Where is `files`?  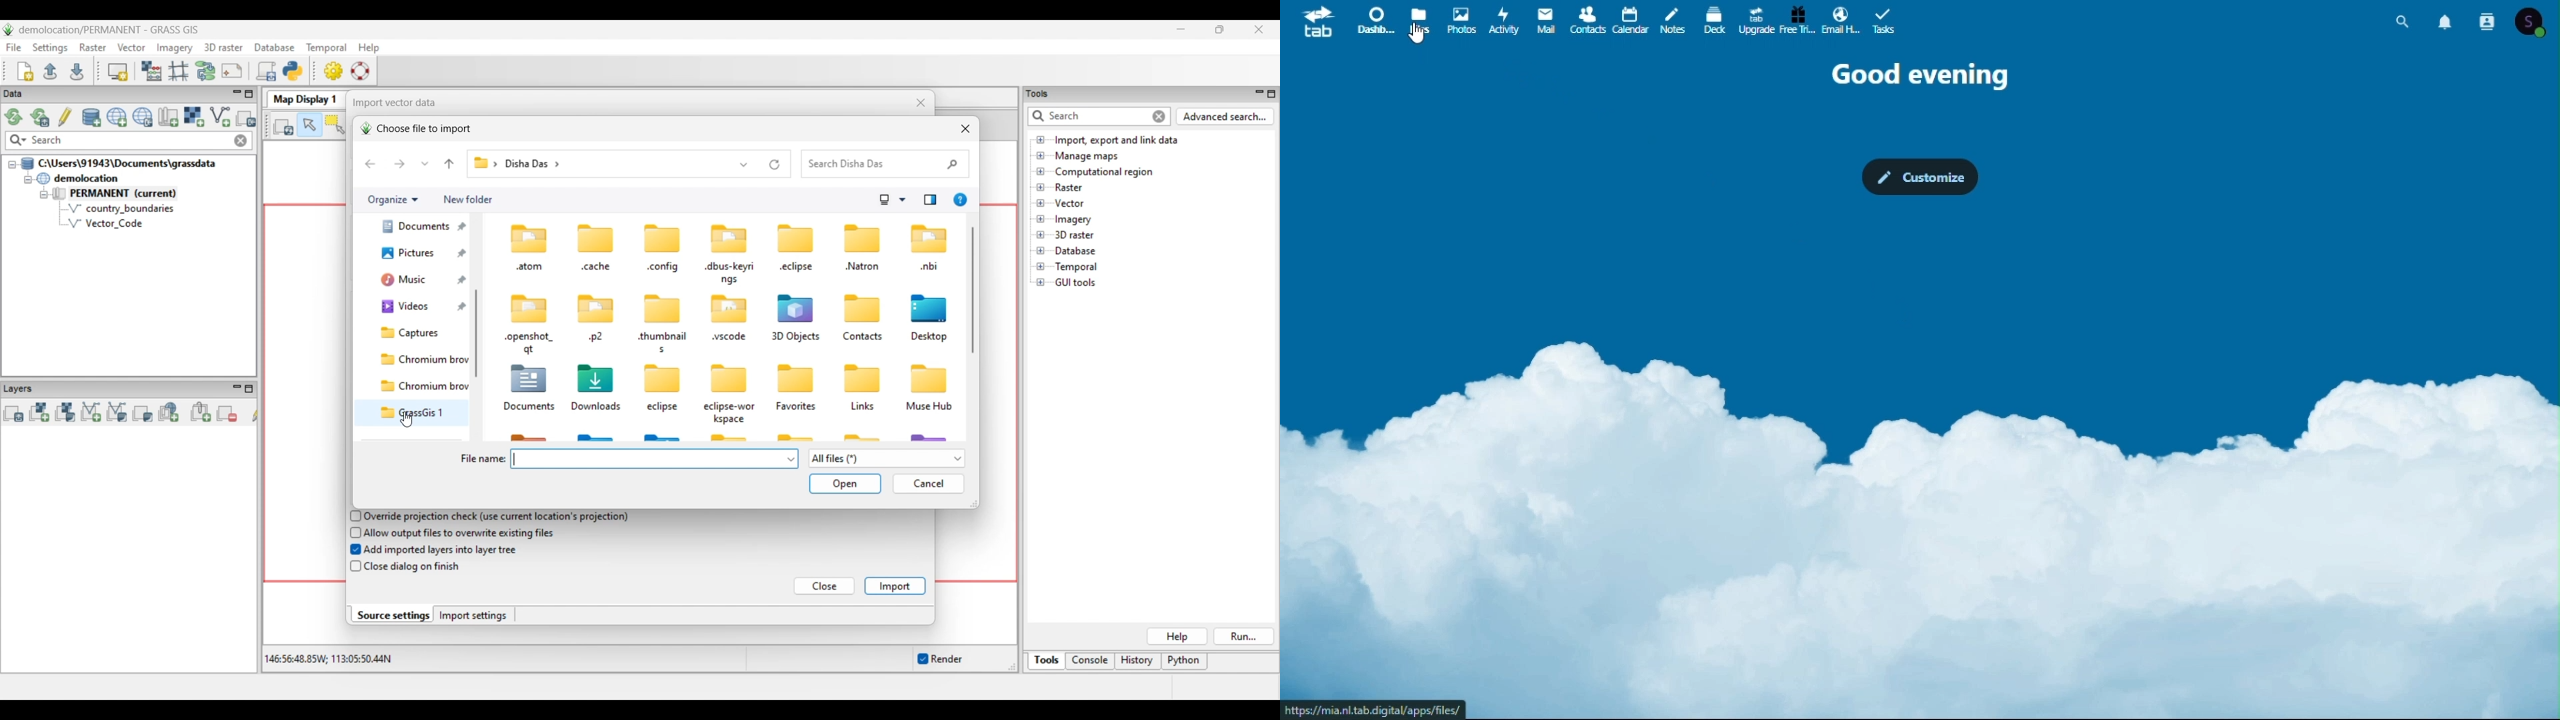 files is located at coordinates (1420, 19).